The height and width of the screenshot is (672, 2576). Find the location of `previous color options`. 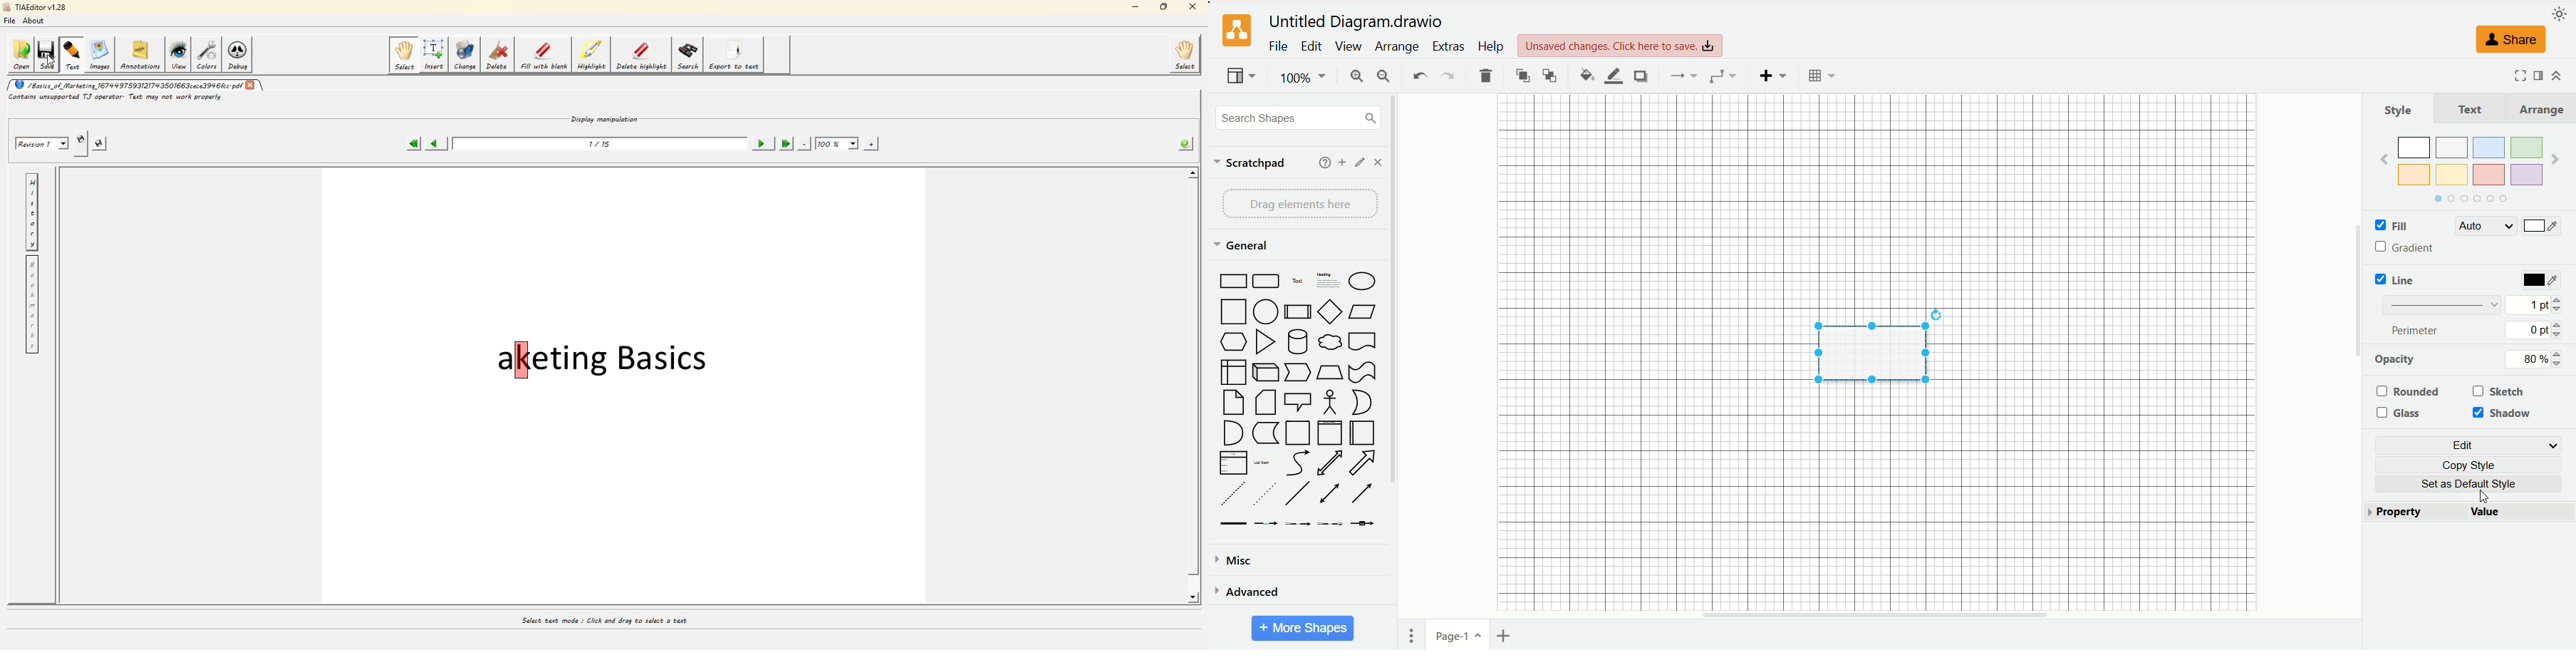

previous color options is located at coordinates (2384, 159).